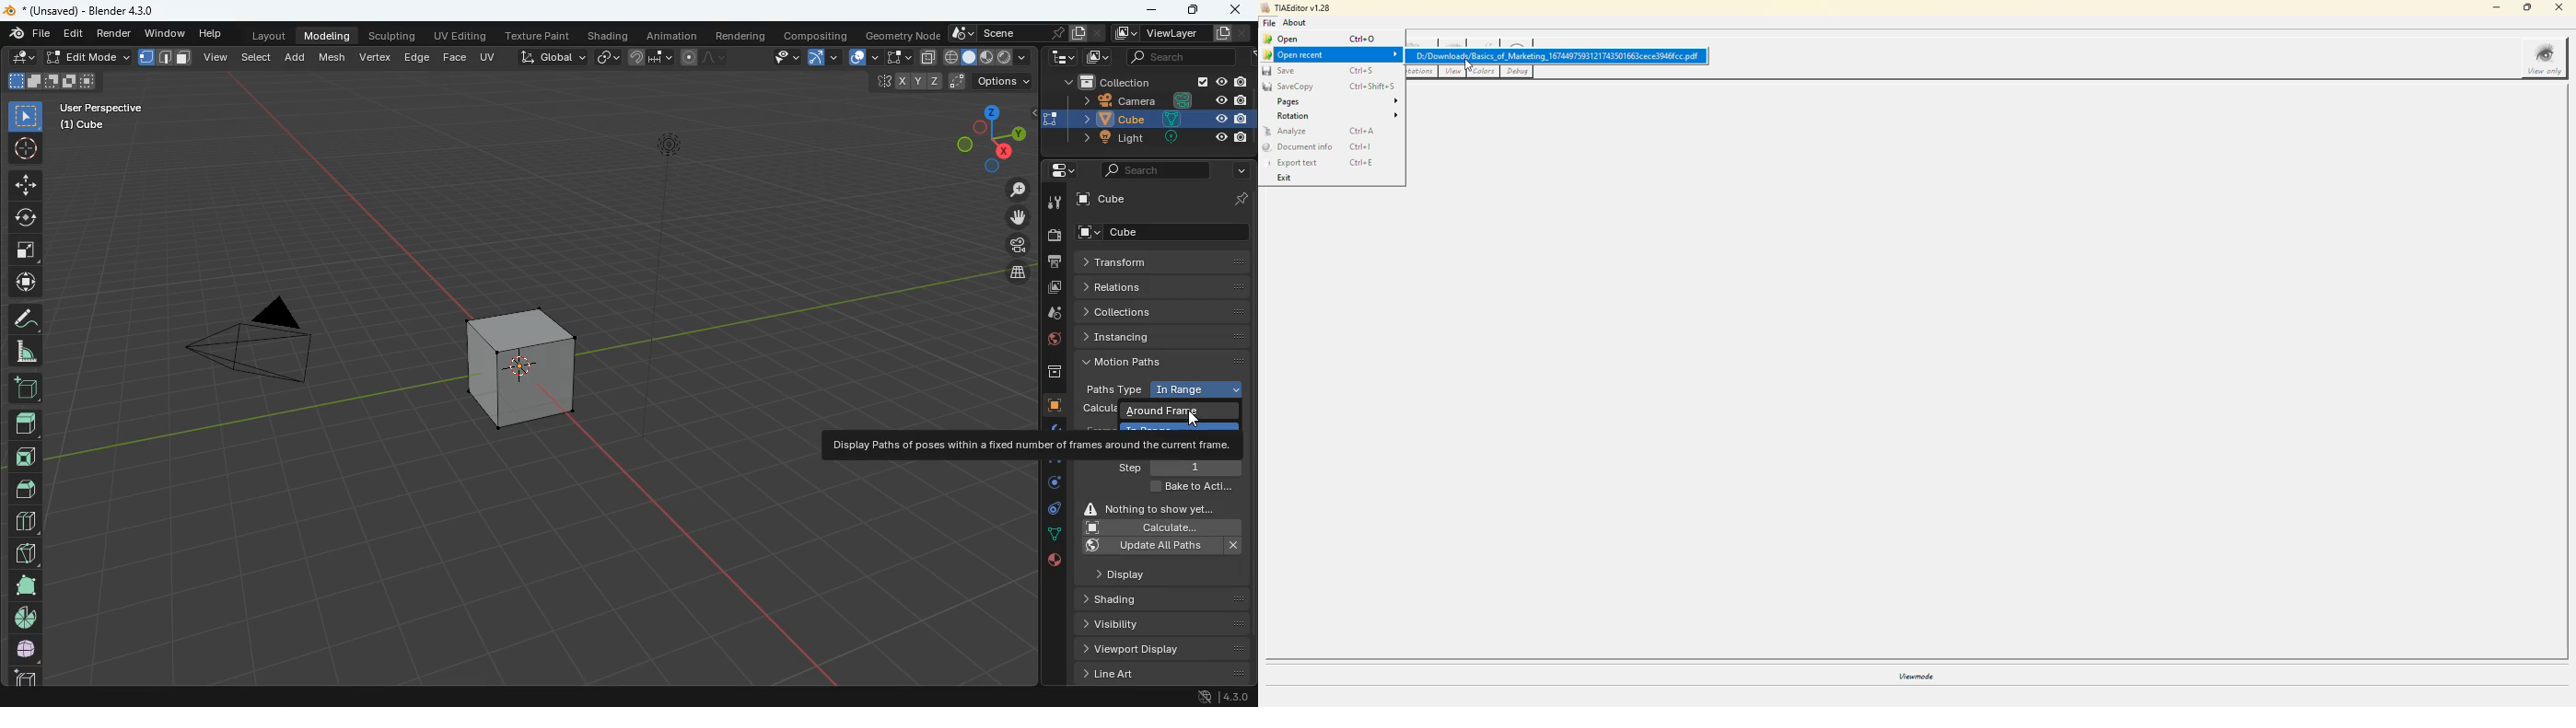 The image size is (2576, 728). What do you see at coordinates (24, 318) in the screenshot?
I see `draw` at bounding box center [24, 318].